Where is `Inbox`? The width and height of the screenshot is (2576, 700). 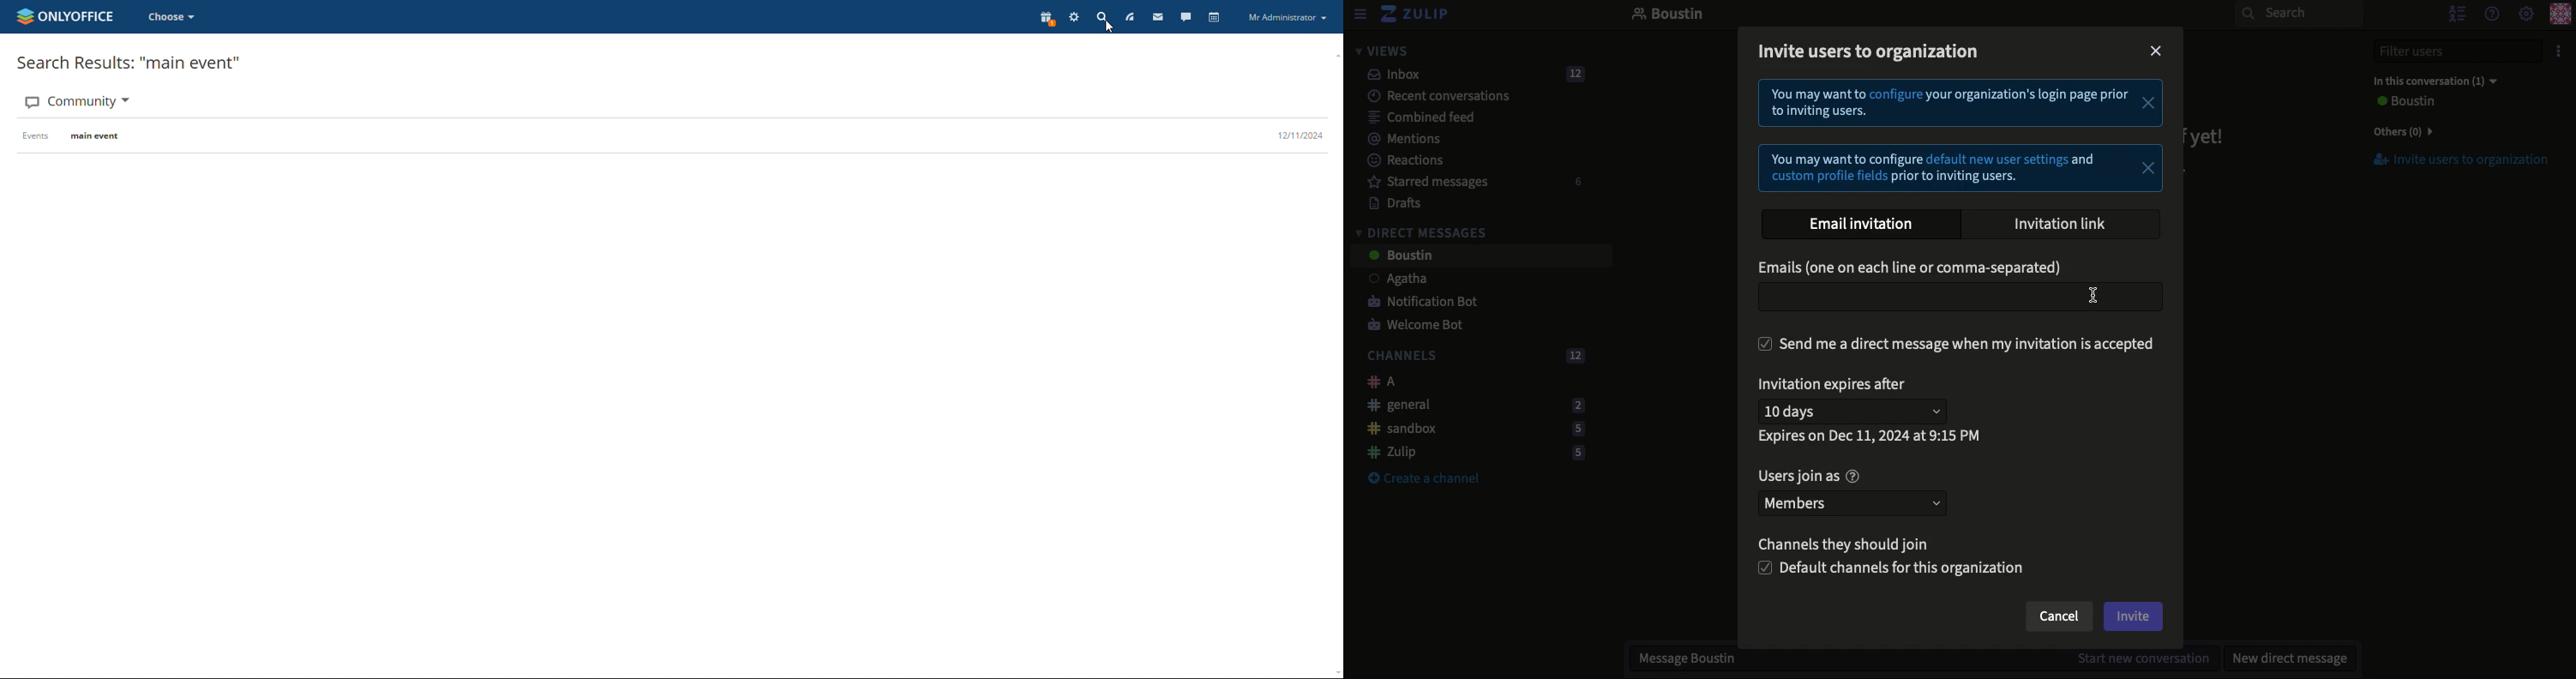 Inbox is located at coordinates (1468, 75).